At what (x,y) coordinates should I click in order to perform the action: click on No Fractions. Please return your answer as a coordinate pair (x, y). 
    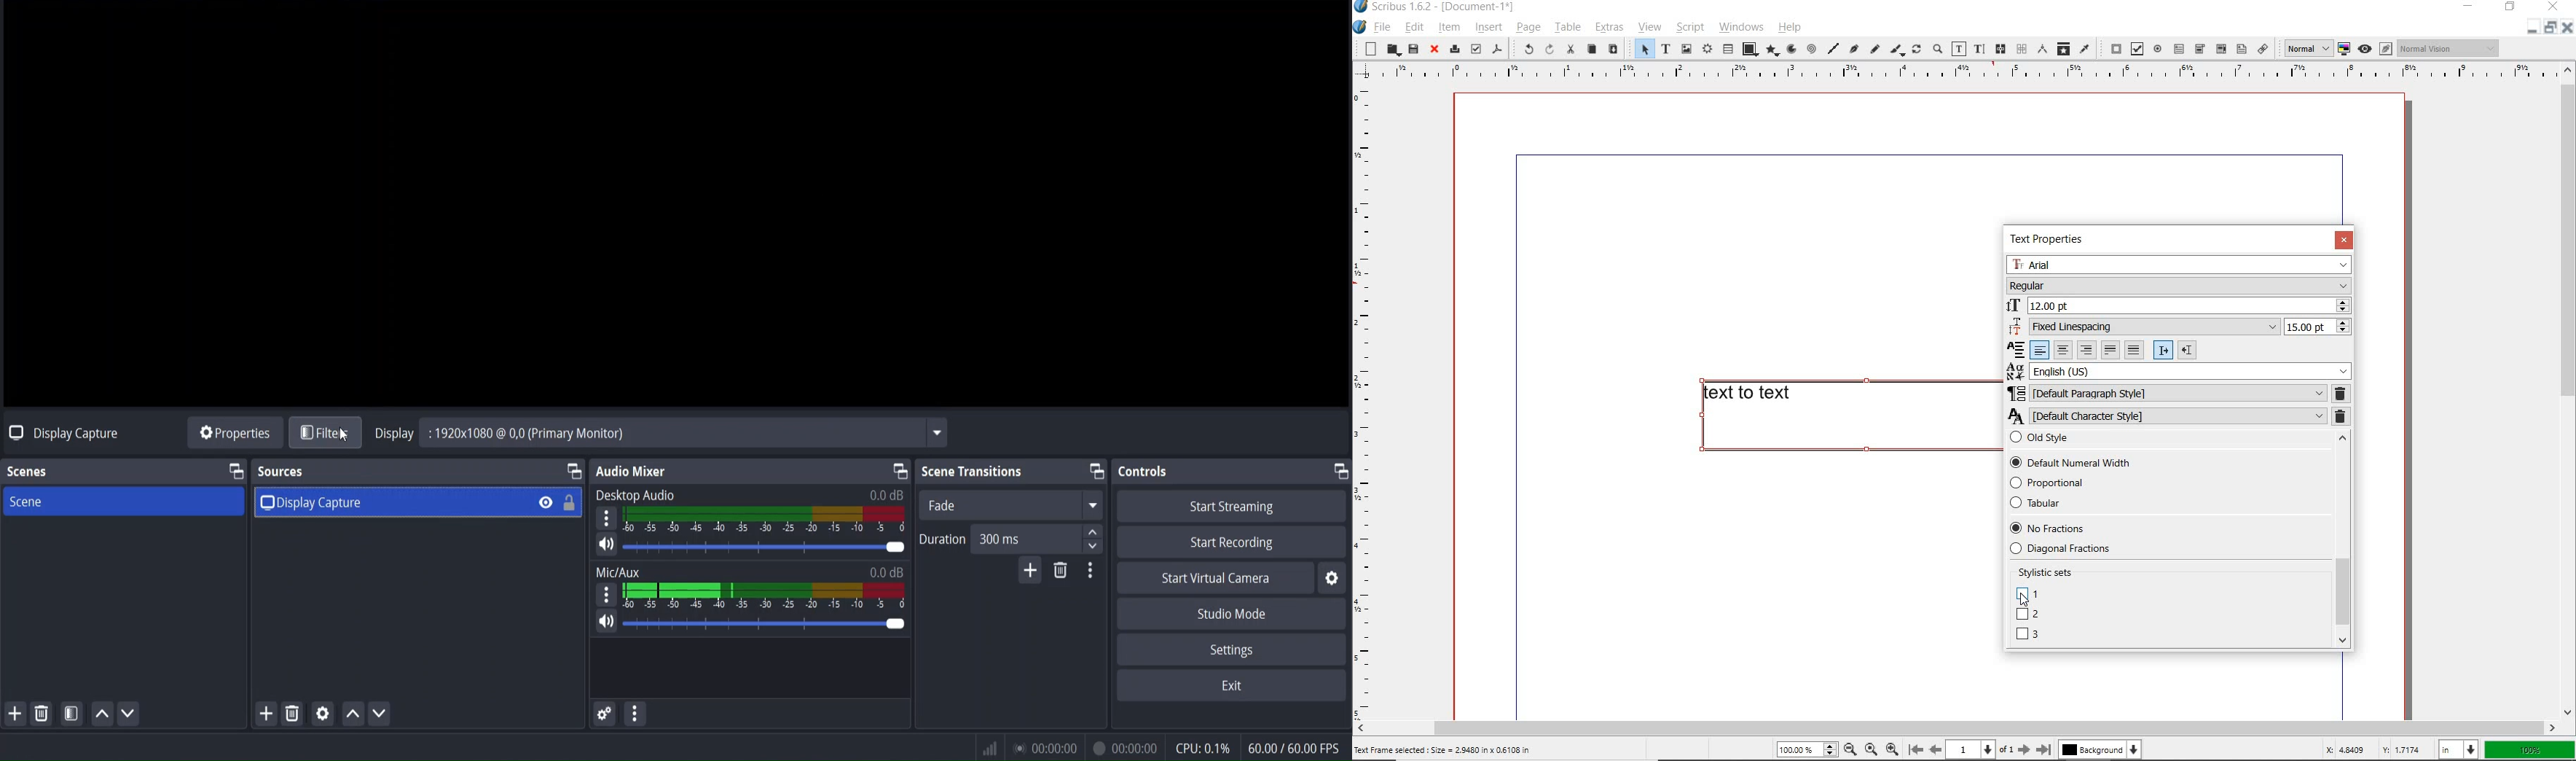
    Looking at the image, I should click on (2047, 528).